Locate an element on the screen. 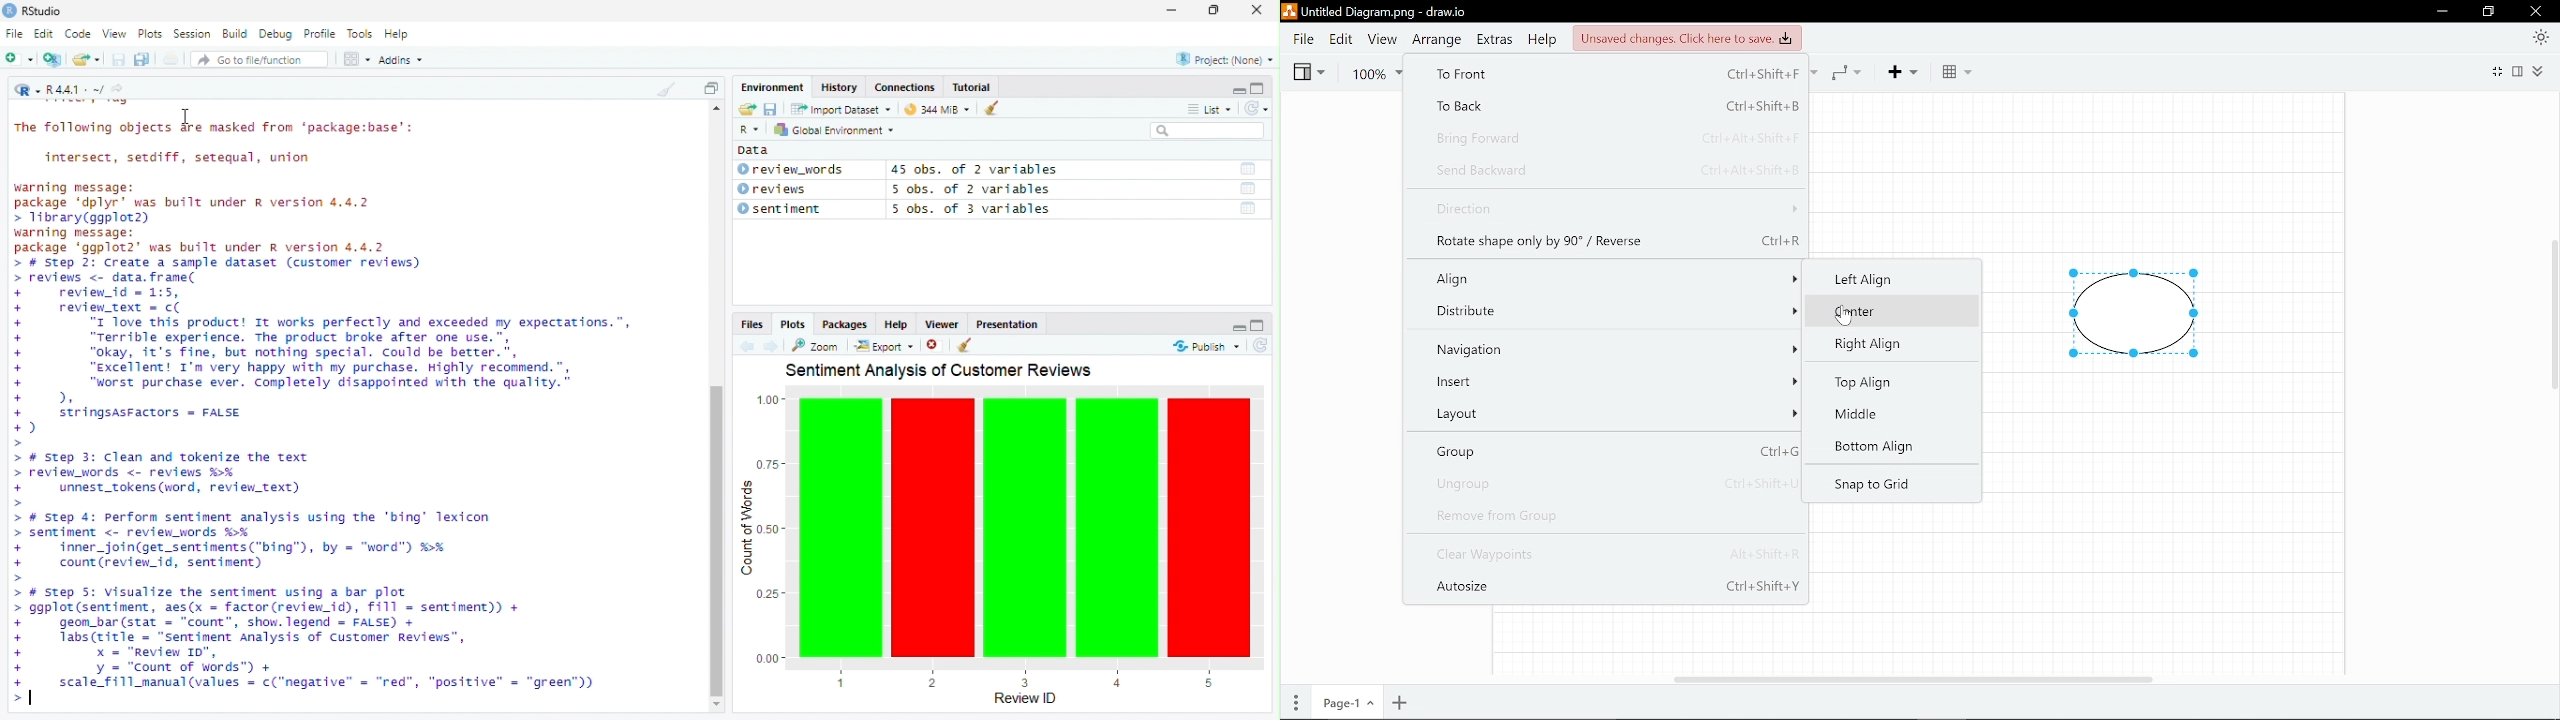 This screenshot has height=728, width=2576. Format is located at coordinates (2520, 71).